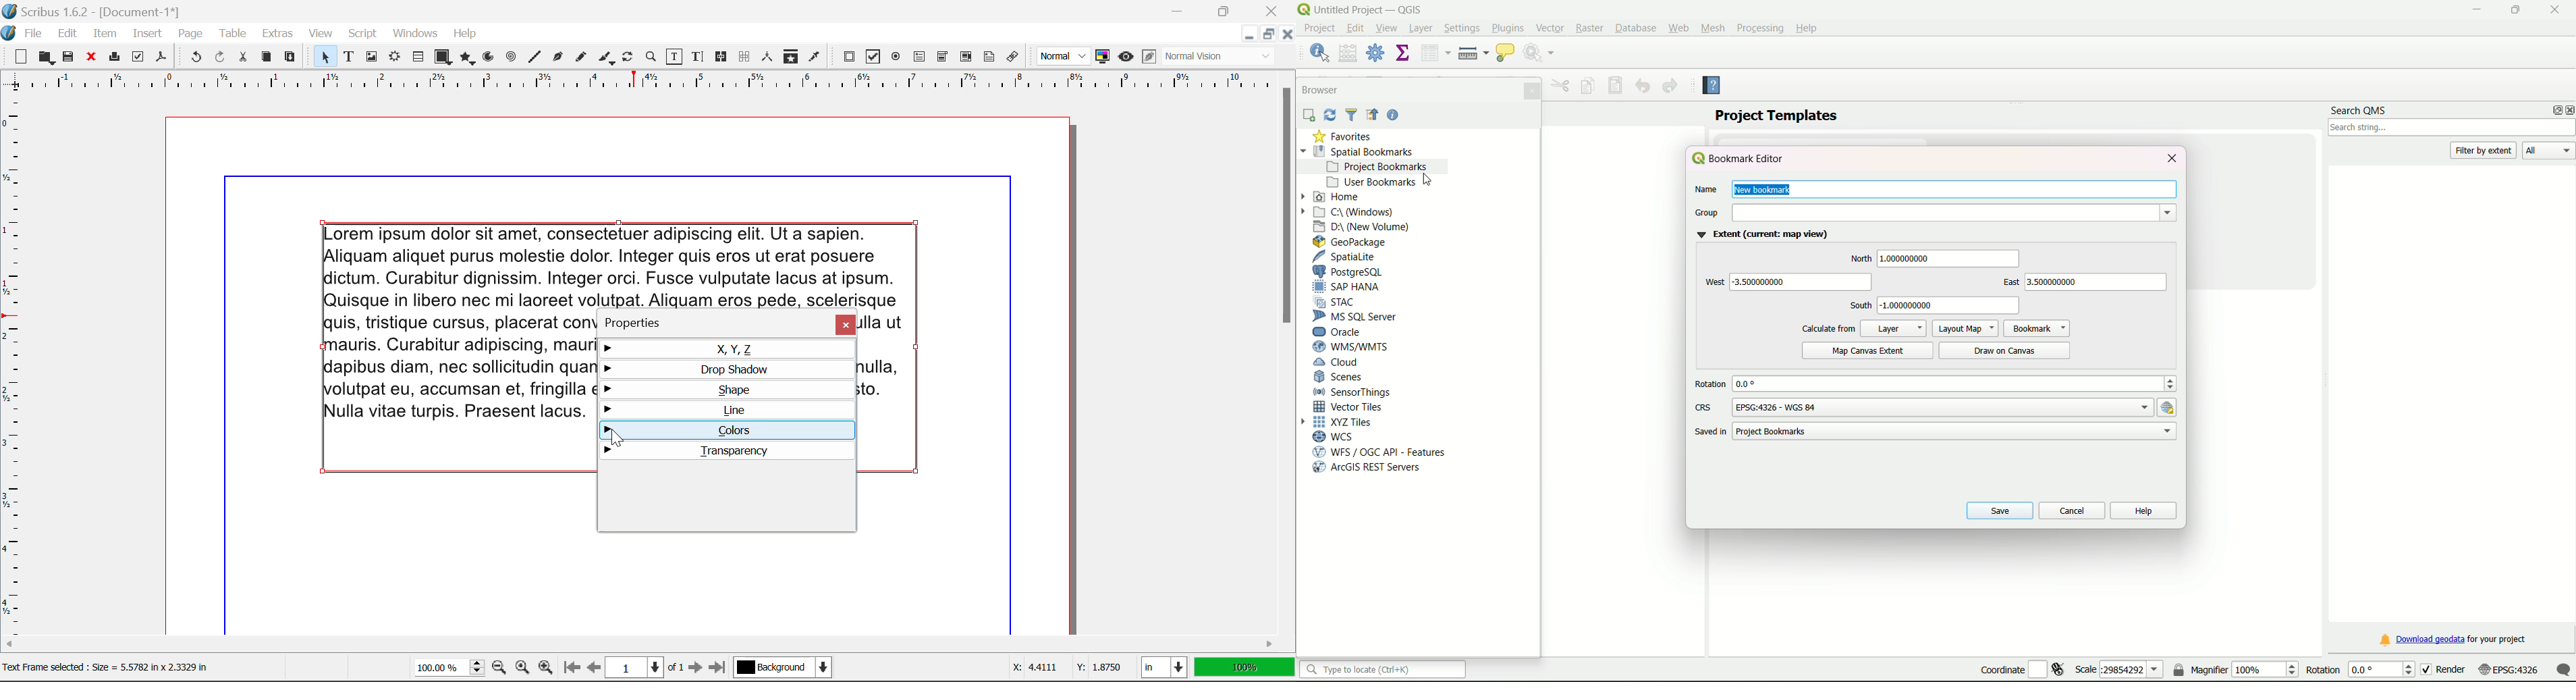 Image resolution: width=2576 pixels, height=700 pixels. I want to click on Zoom, so click(651, 56).